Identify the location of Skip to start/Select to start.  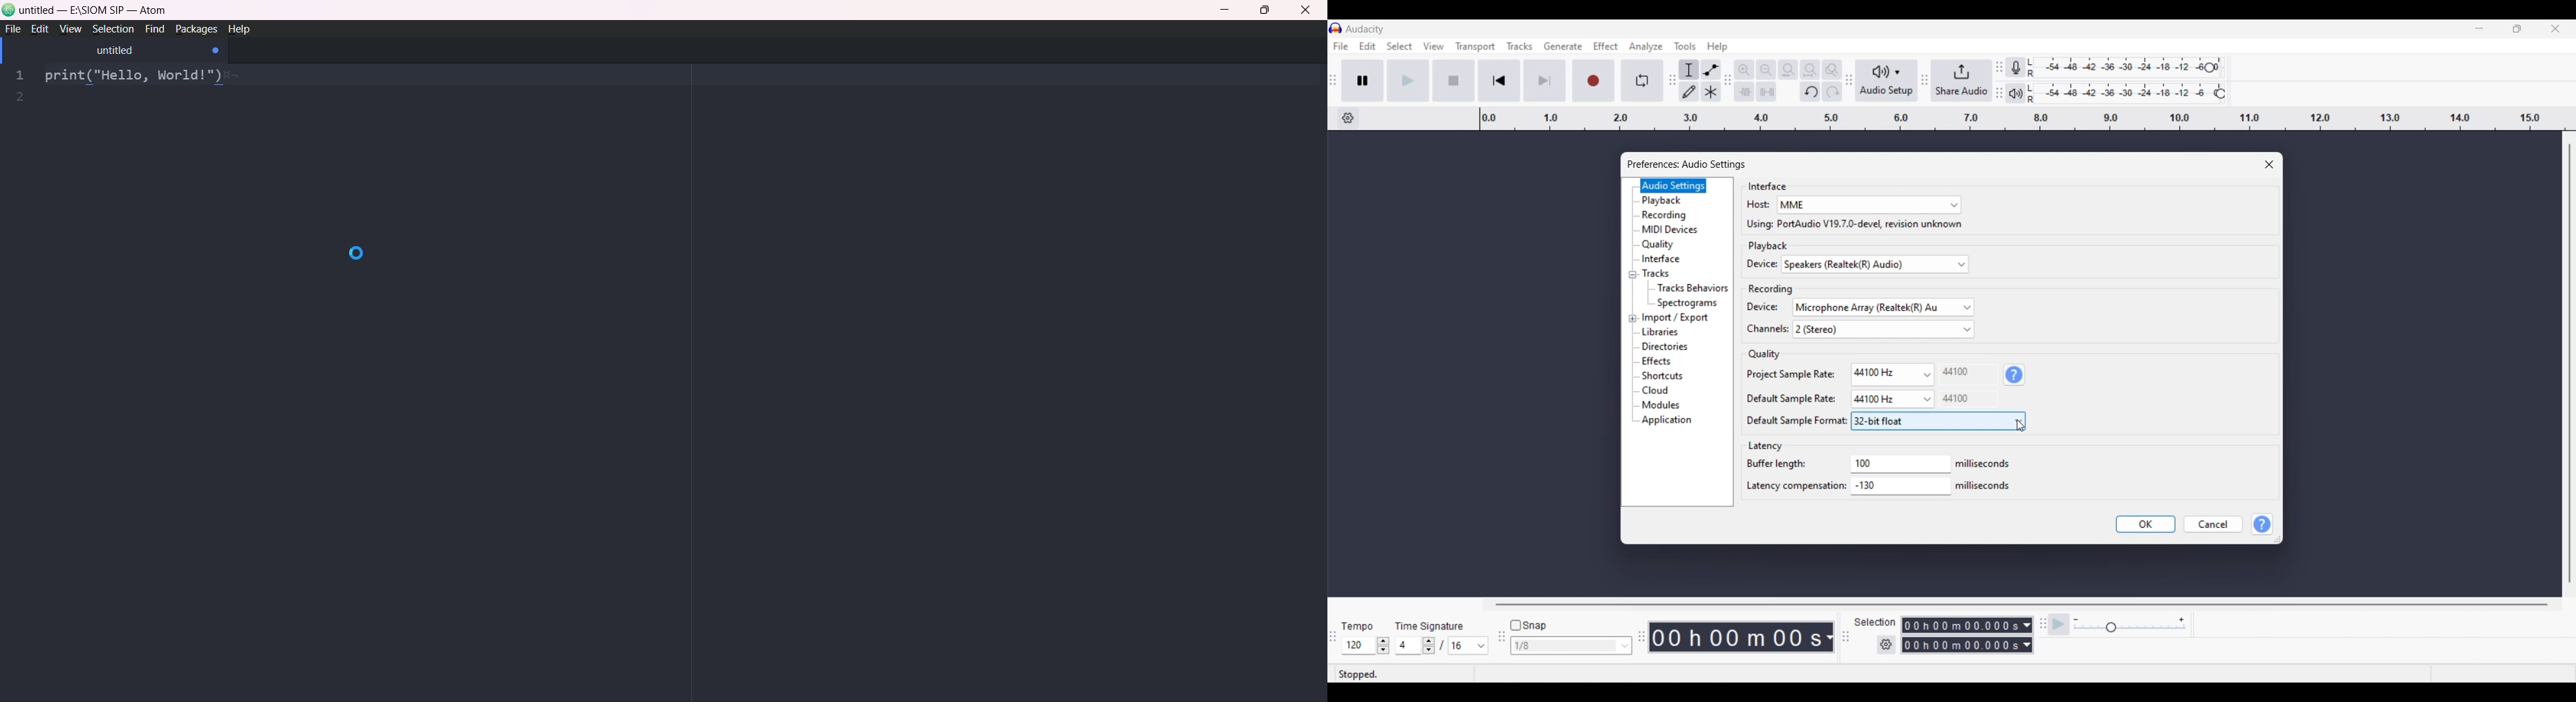
(1499, 80).